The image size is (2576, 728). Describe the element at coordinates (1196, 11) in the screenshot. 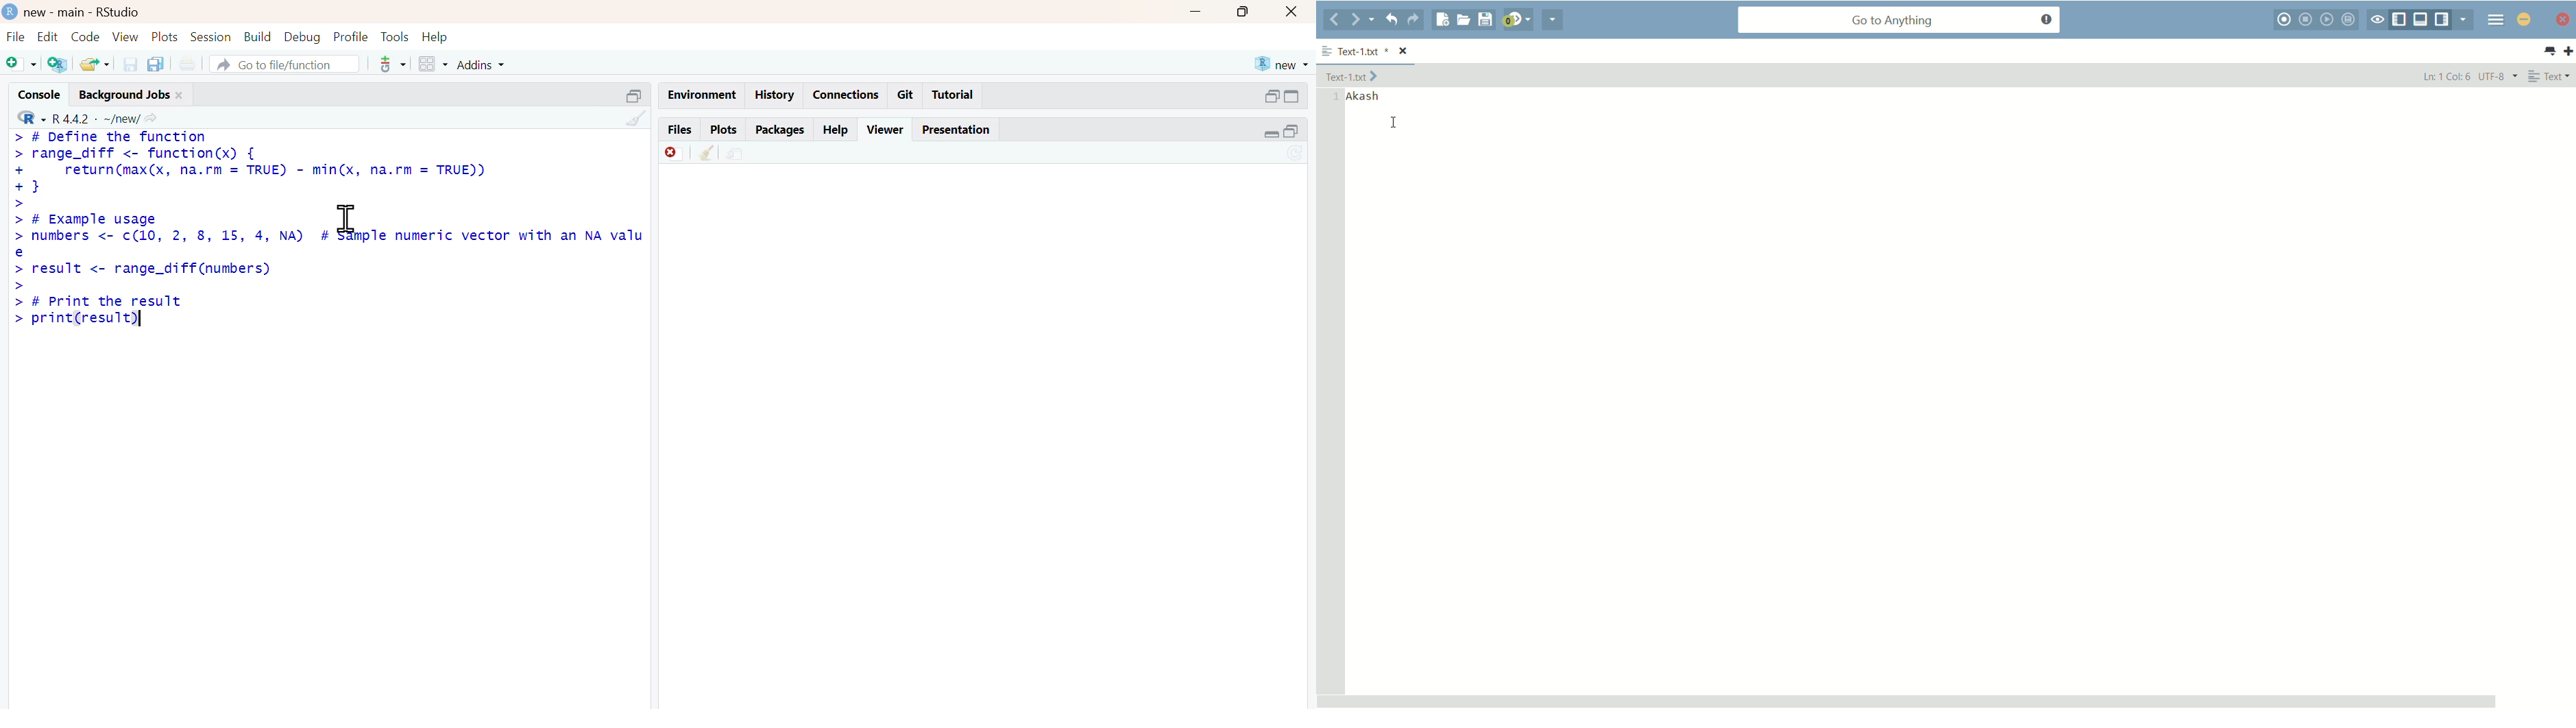

I see `minimise` at that location.